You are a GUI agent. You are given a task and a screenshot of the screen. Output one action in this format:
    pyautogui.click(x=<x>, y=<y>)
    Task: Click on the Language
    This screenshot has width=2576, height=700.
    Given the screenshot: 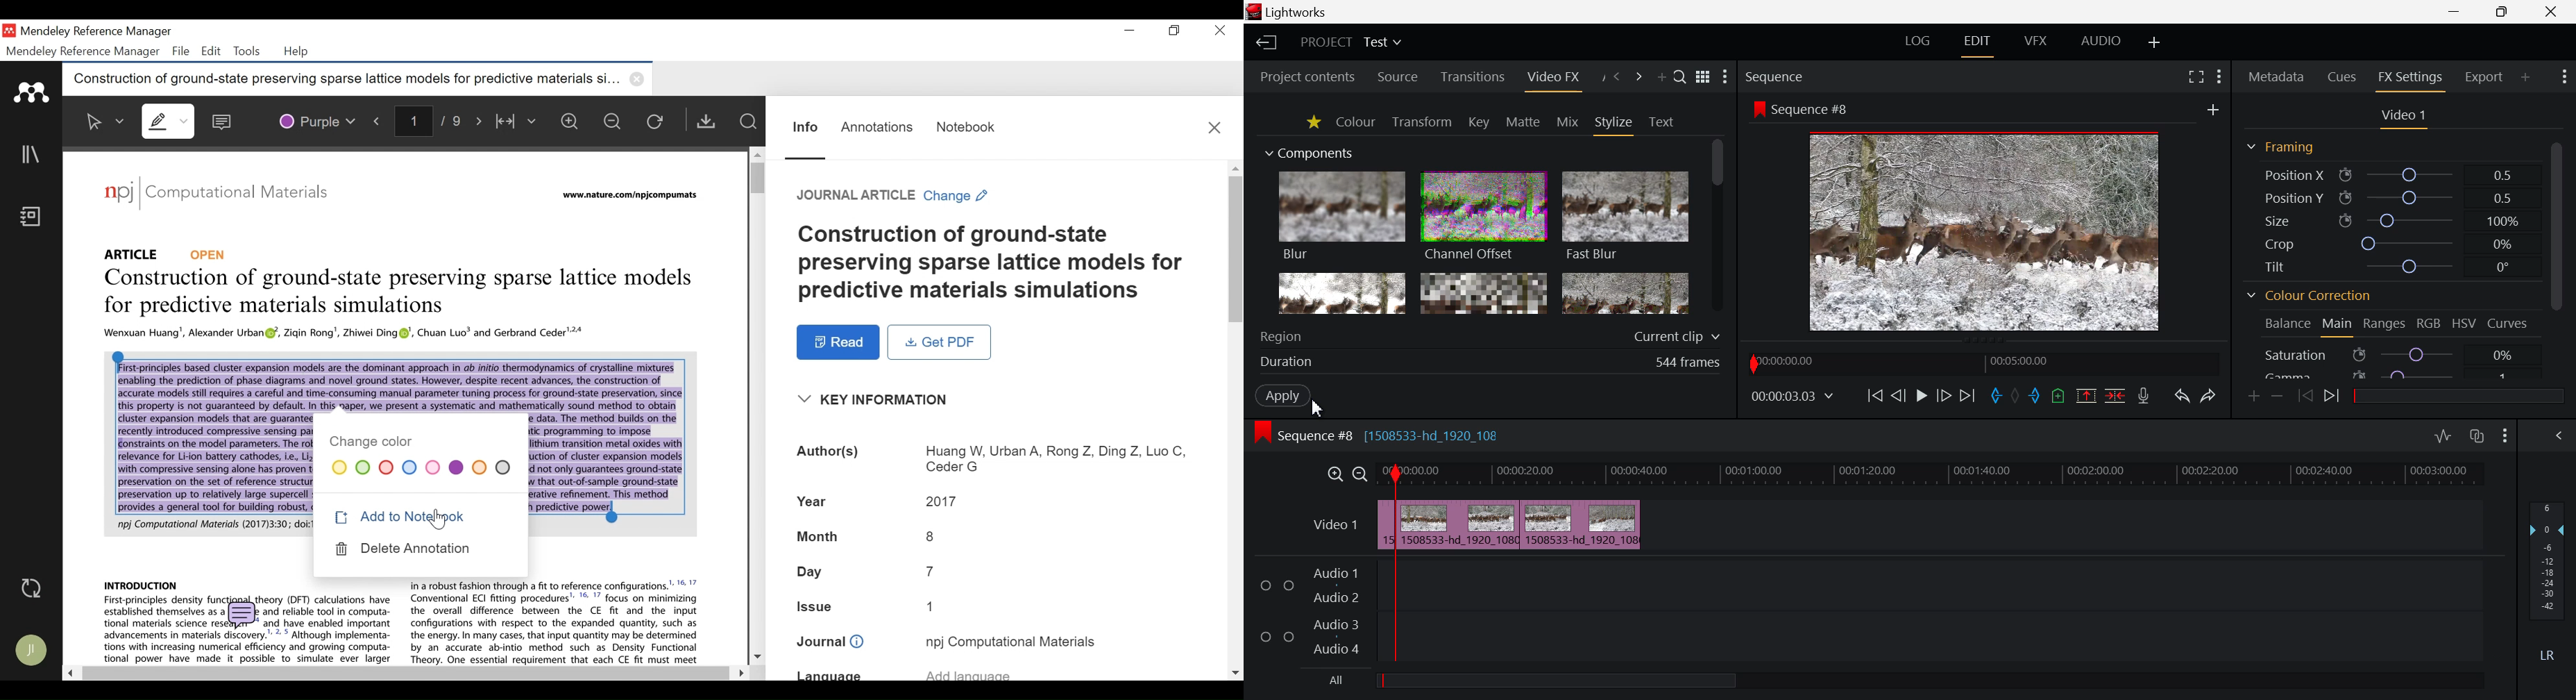 What is the action you would take?
    pyautogui.click(x=968, y=672)
    